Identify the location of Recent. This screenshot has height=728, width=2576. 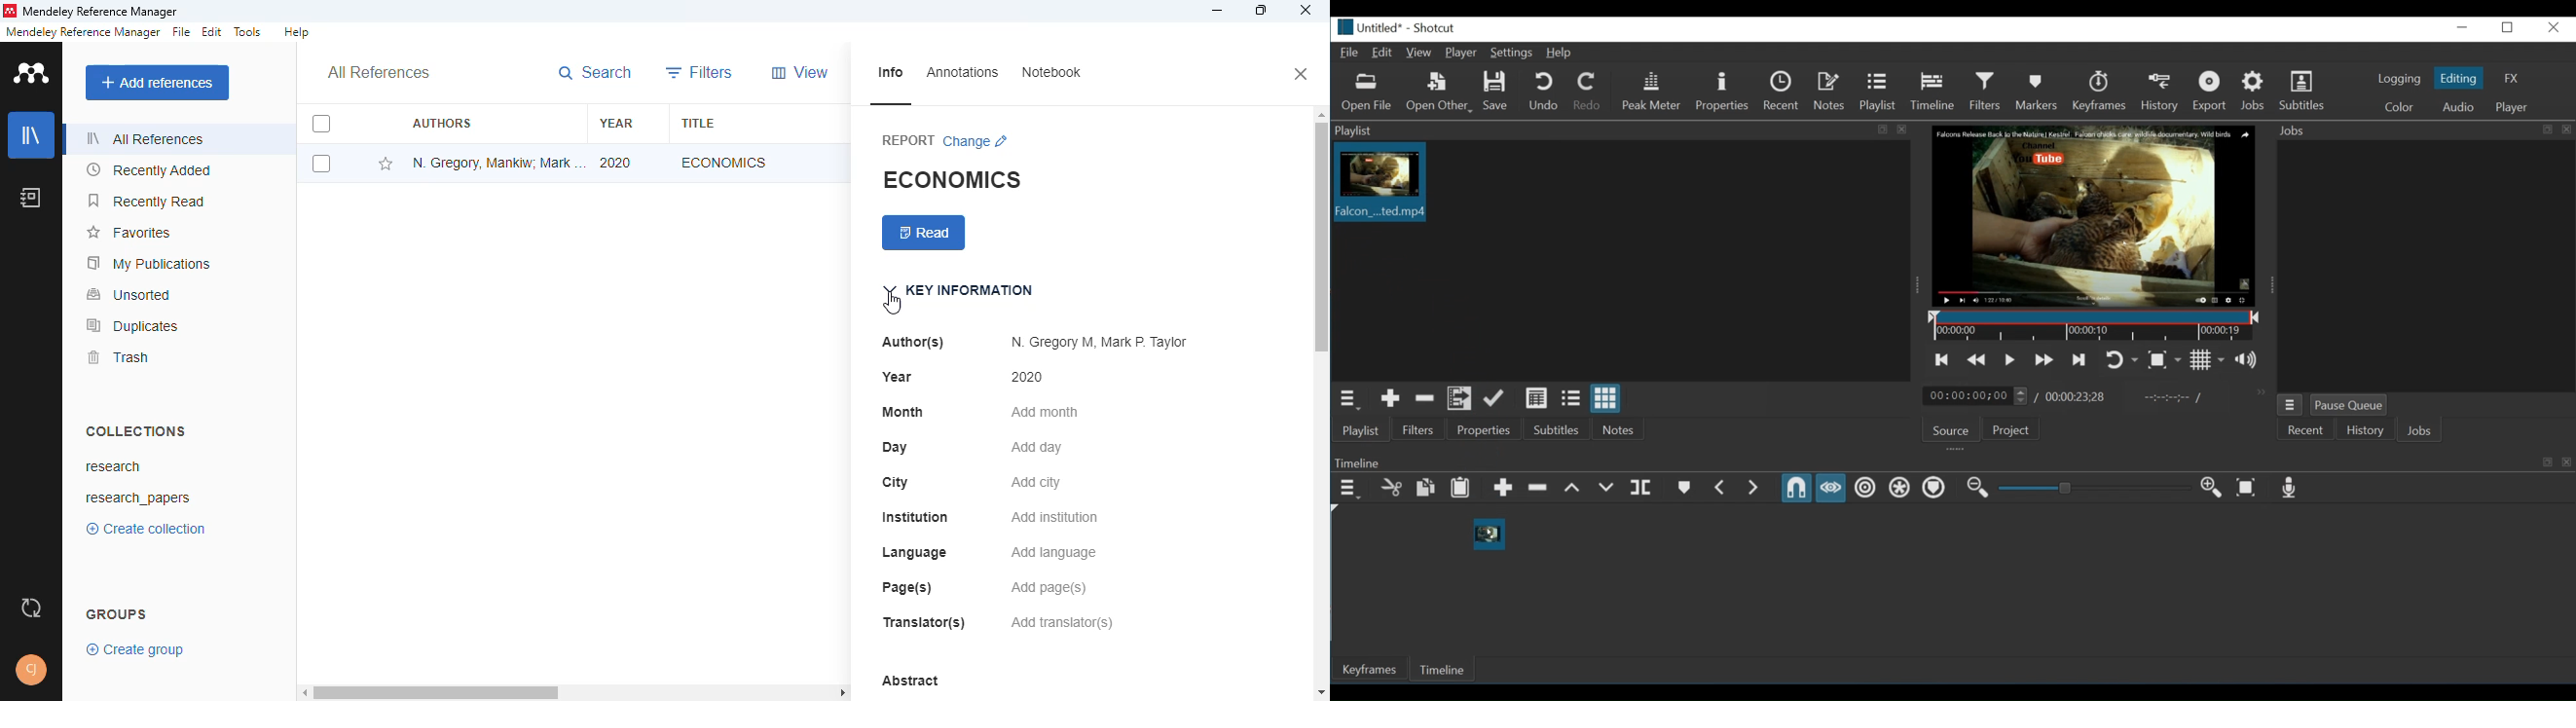
(1782, 91).